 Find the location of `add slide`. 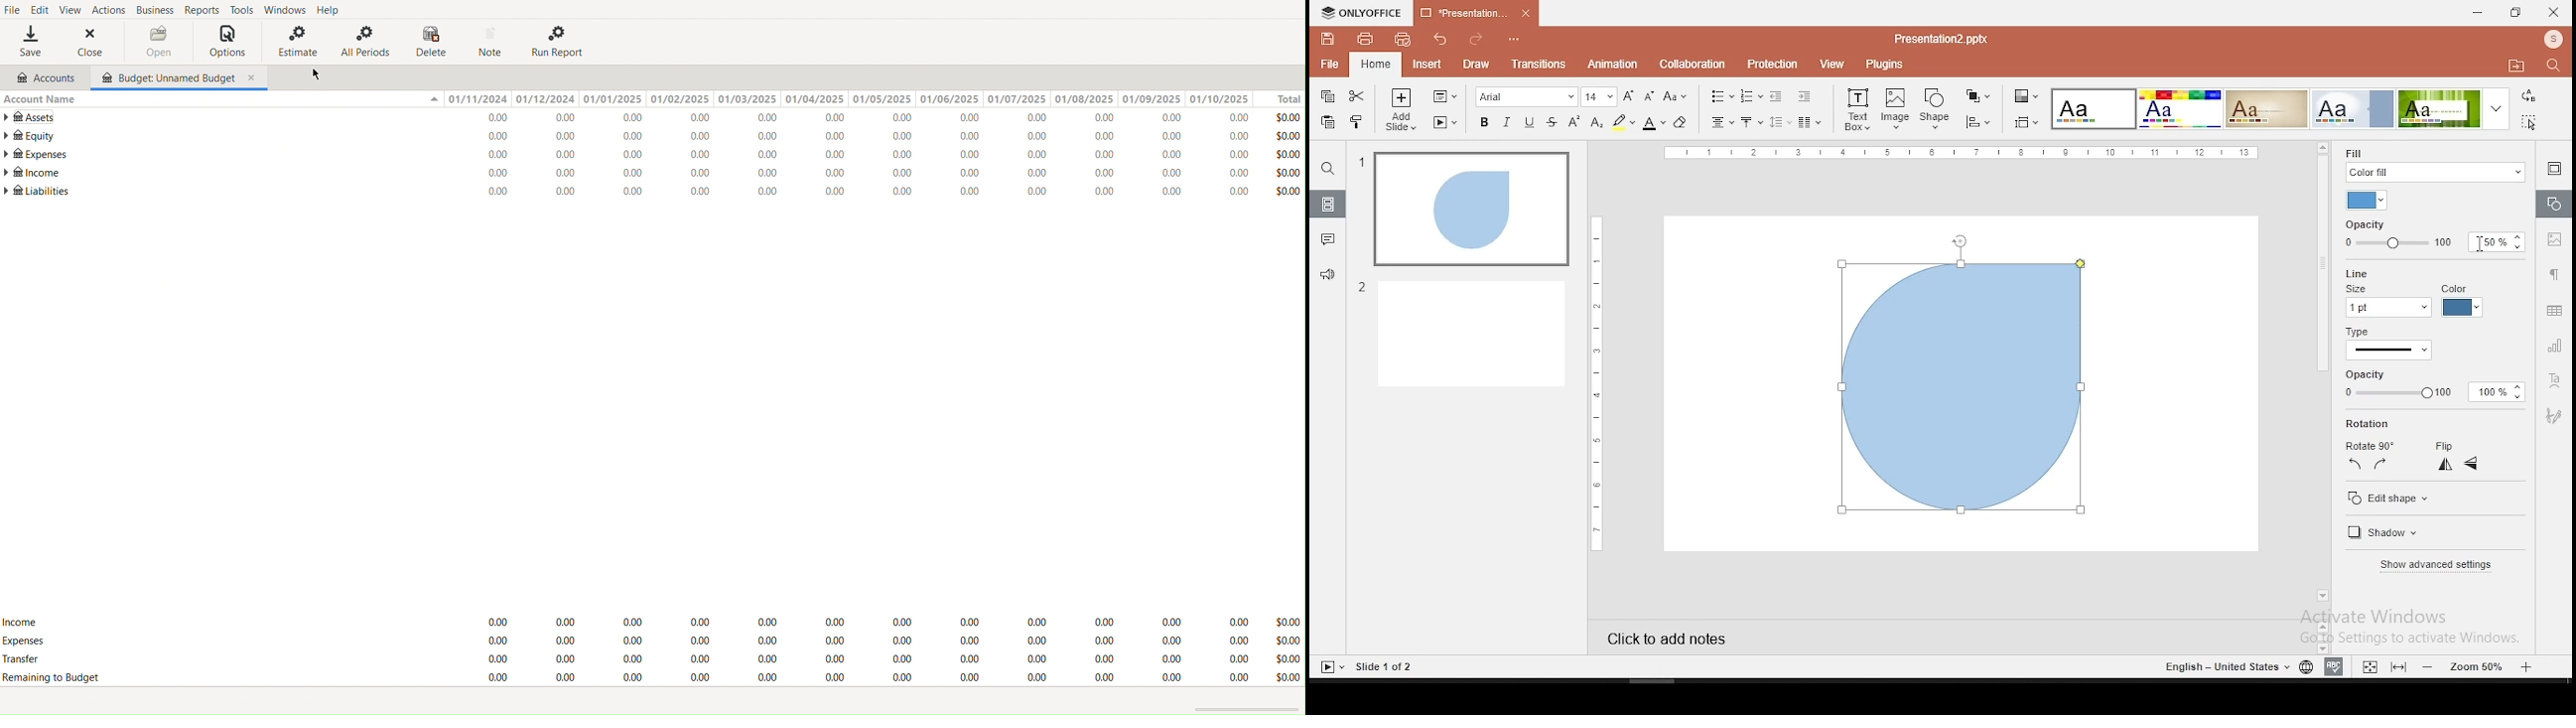

add slide is located at coordinates (1401, 111).